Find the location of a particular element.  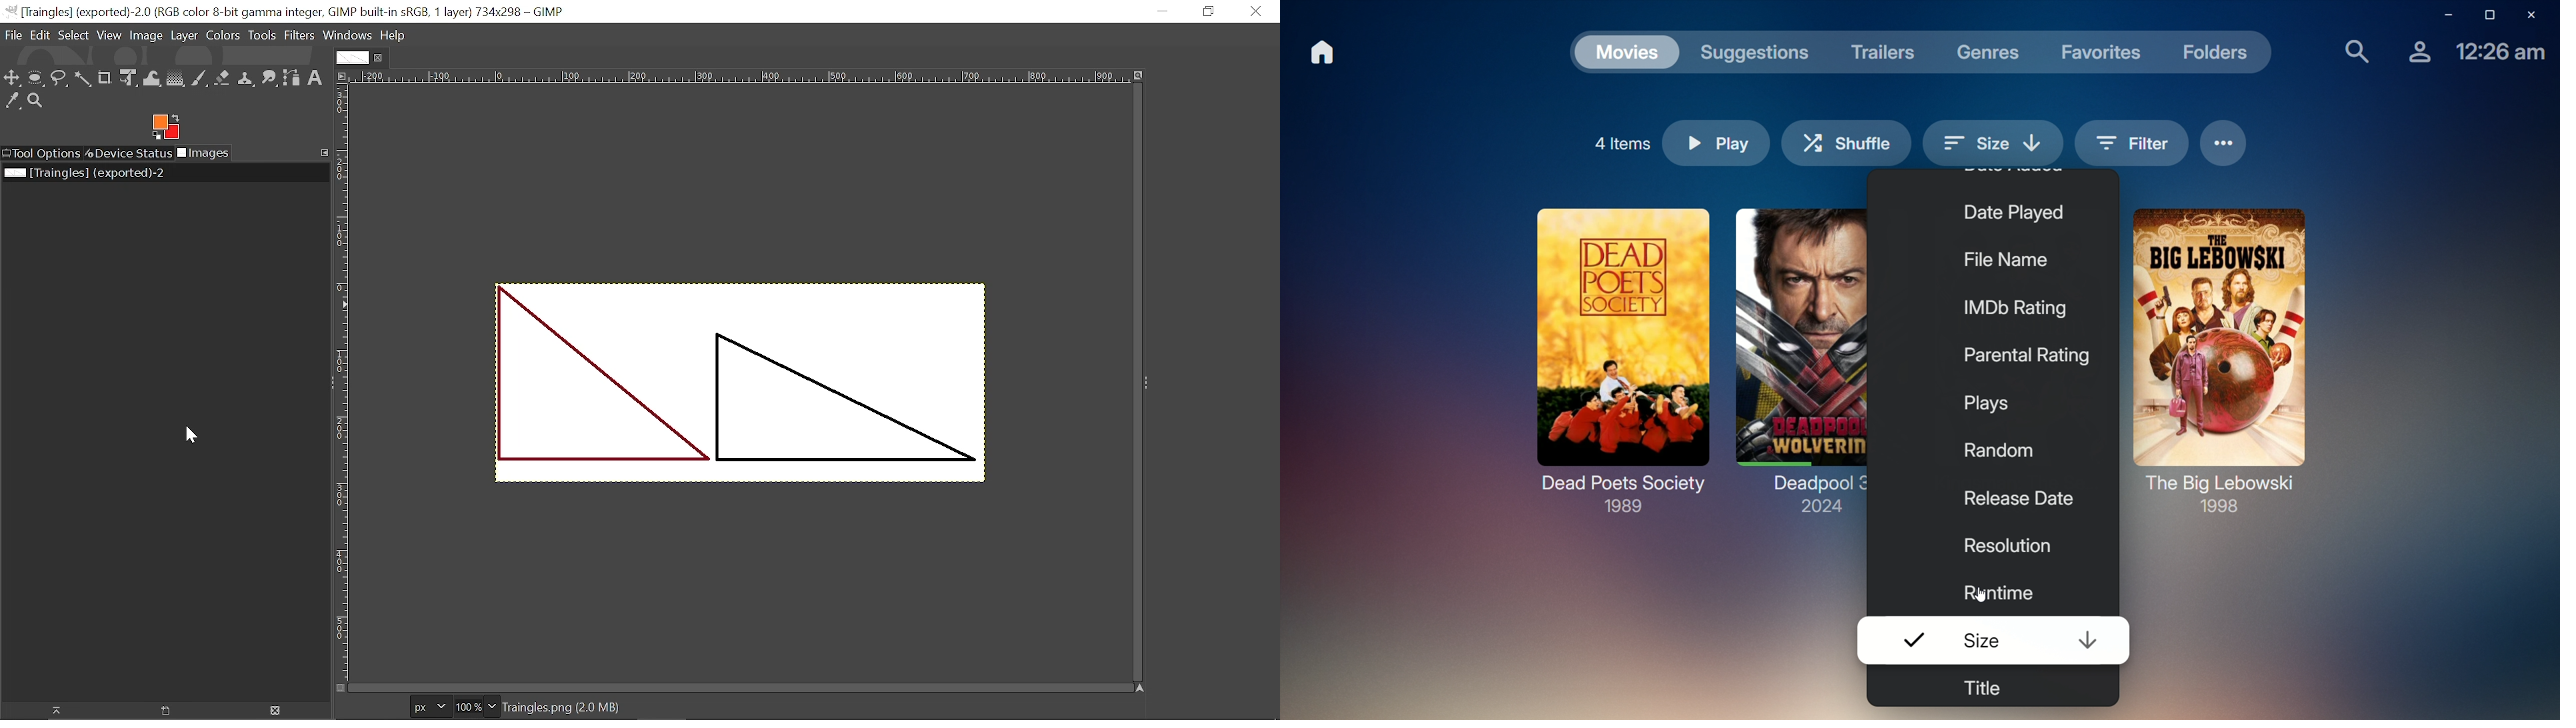

Create a new display for this image is located at coordinates (161, 711).